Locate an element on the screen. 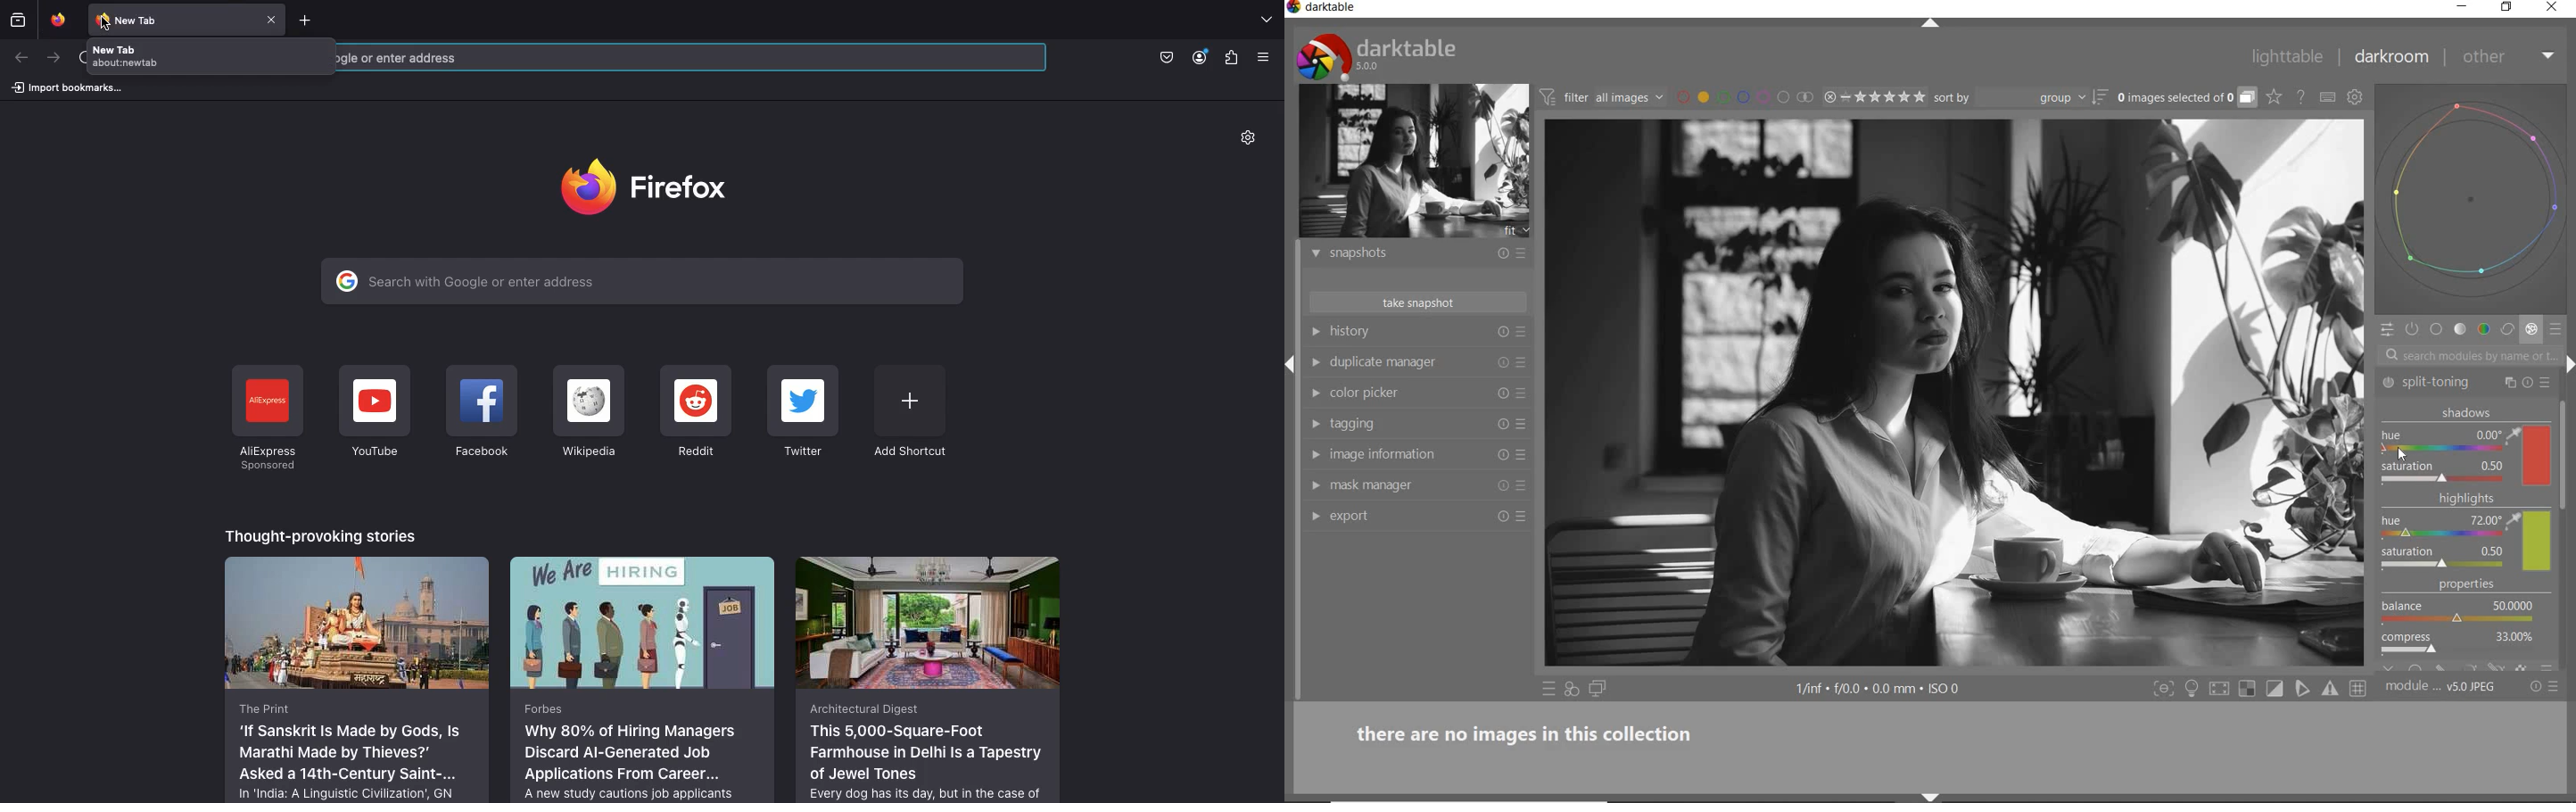  waveform is located at coordinates (2478, 201).